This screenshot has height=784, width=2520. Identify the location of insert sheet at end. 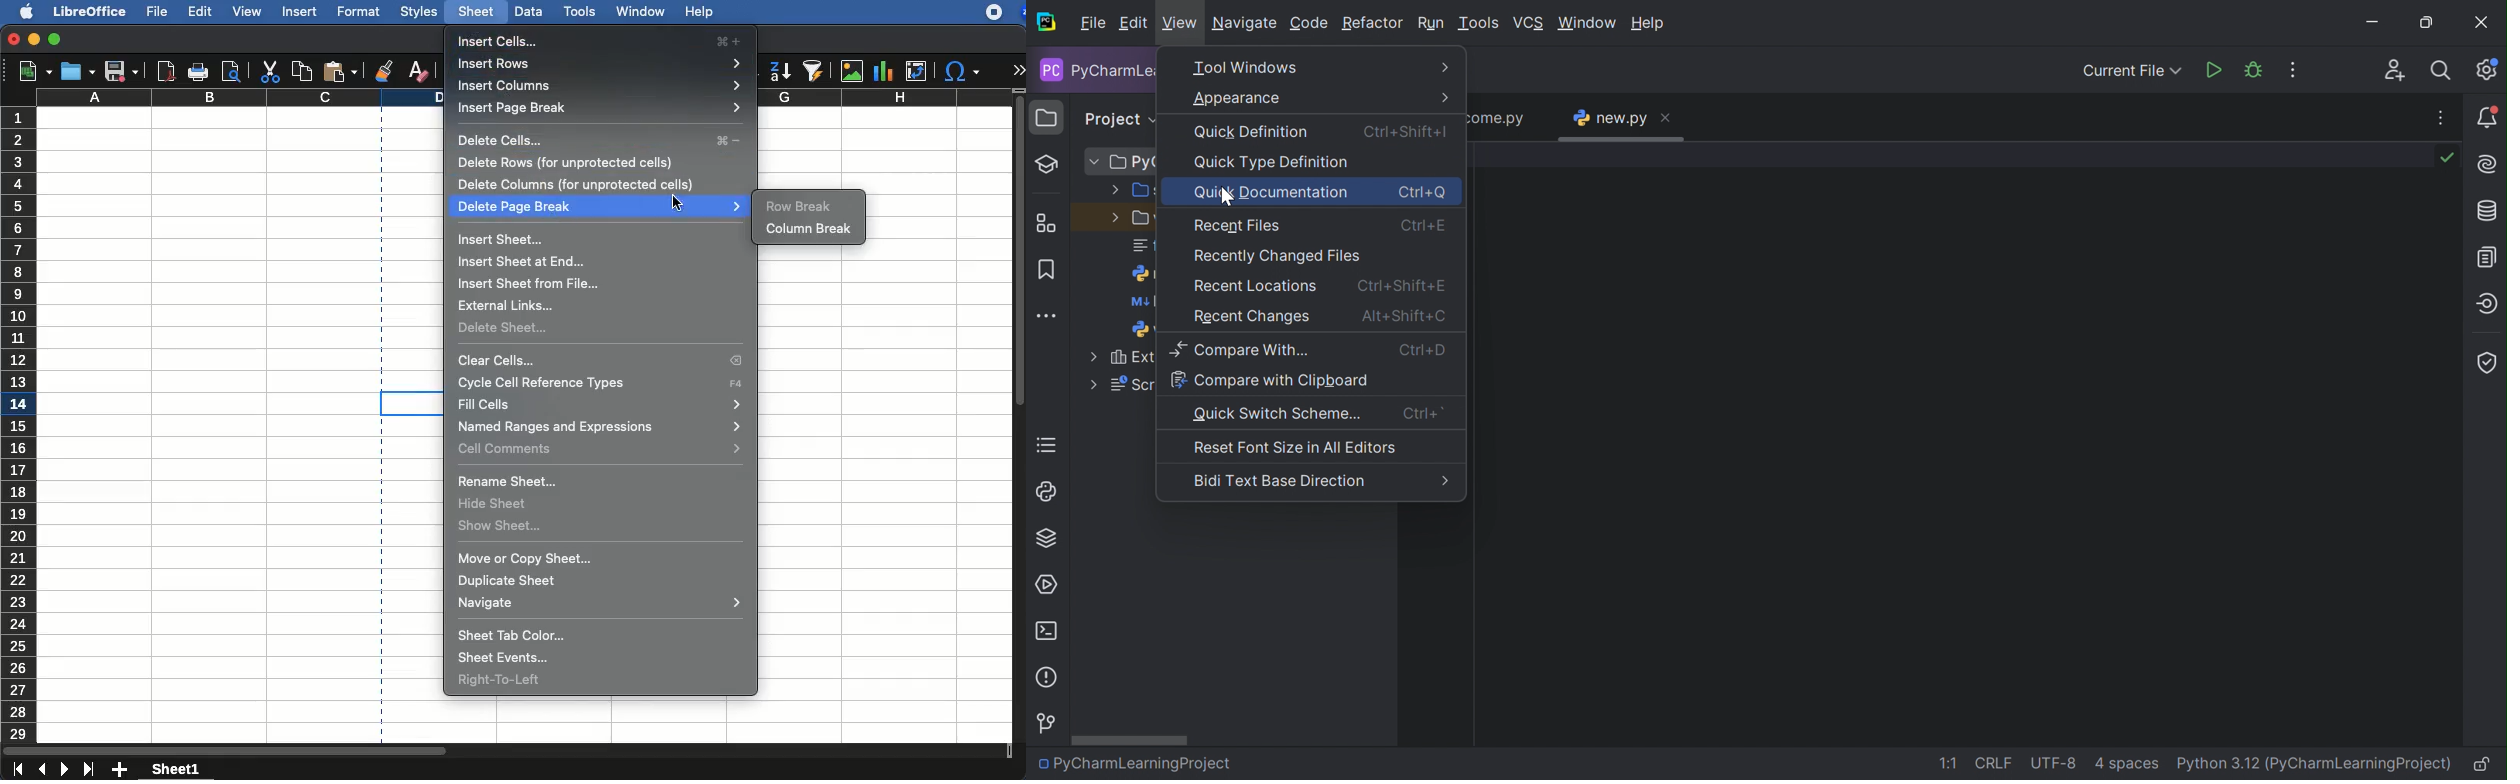
(523, 261).